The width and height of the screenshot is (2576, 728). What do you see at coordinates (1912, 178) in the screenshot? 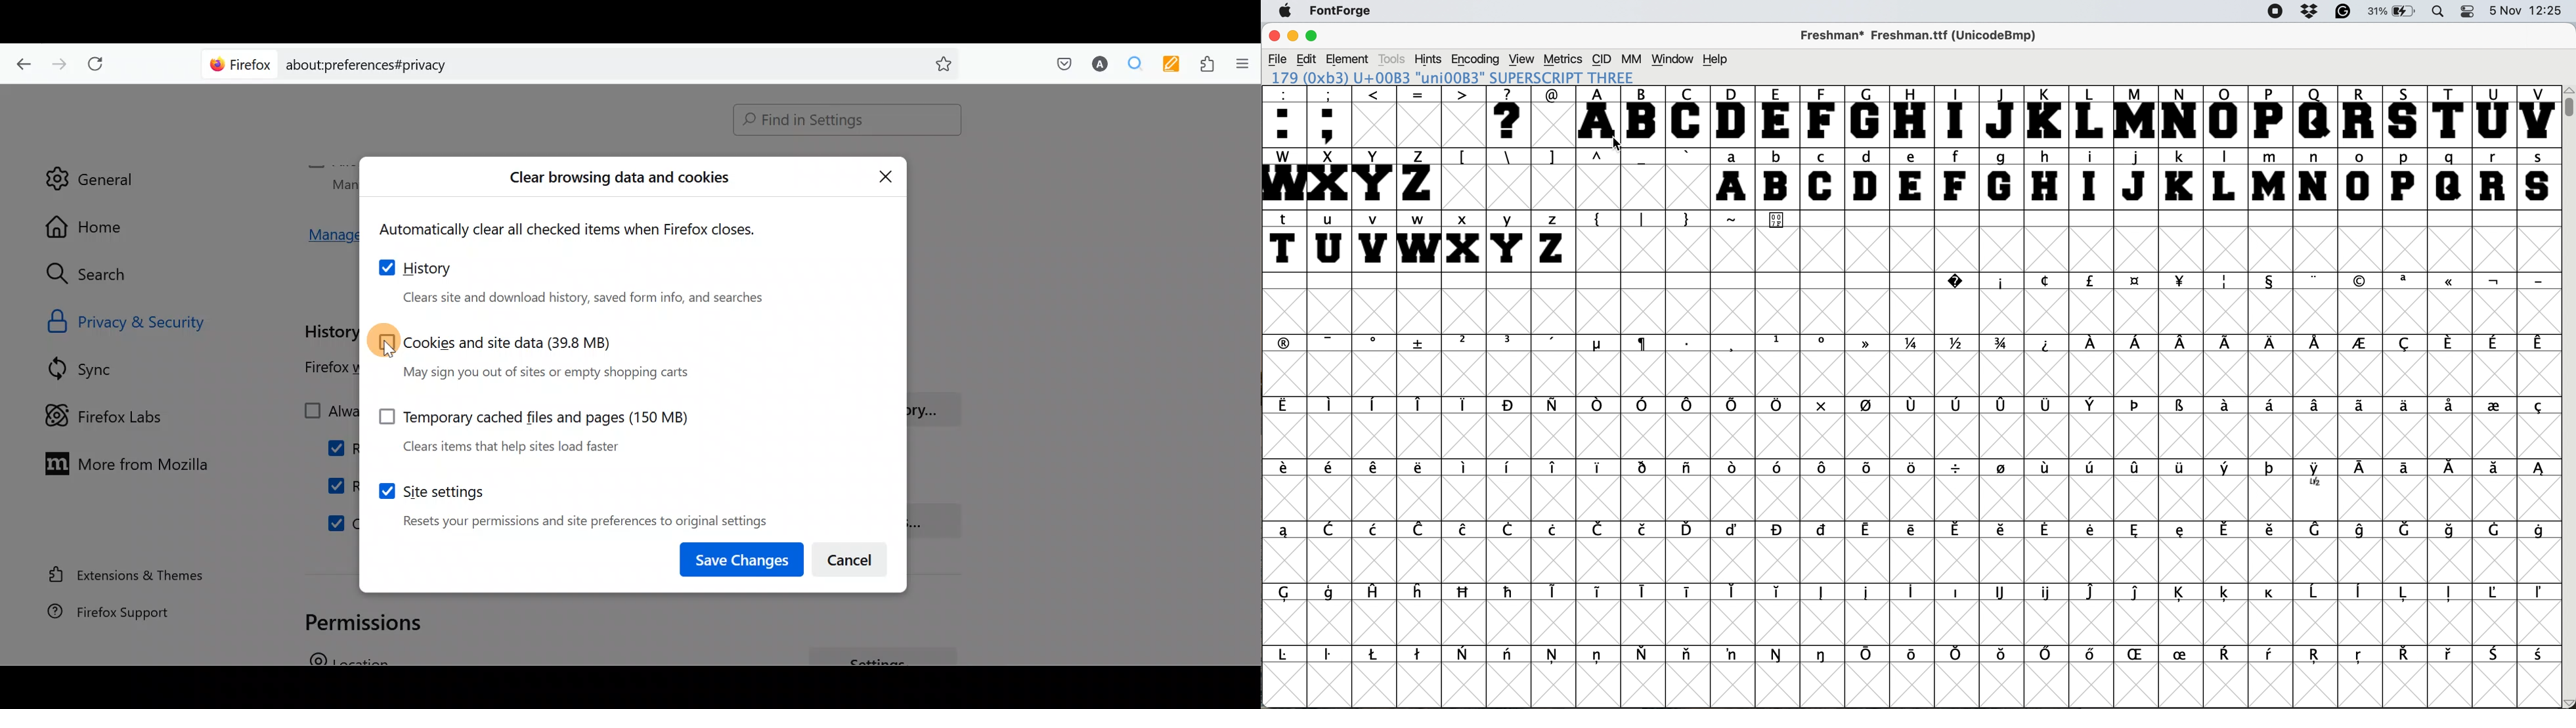
I see `e` at bounding box center [1912, 178].